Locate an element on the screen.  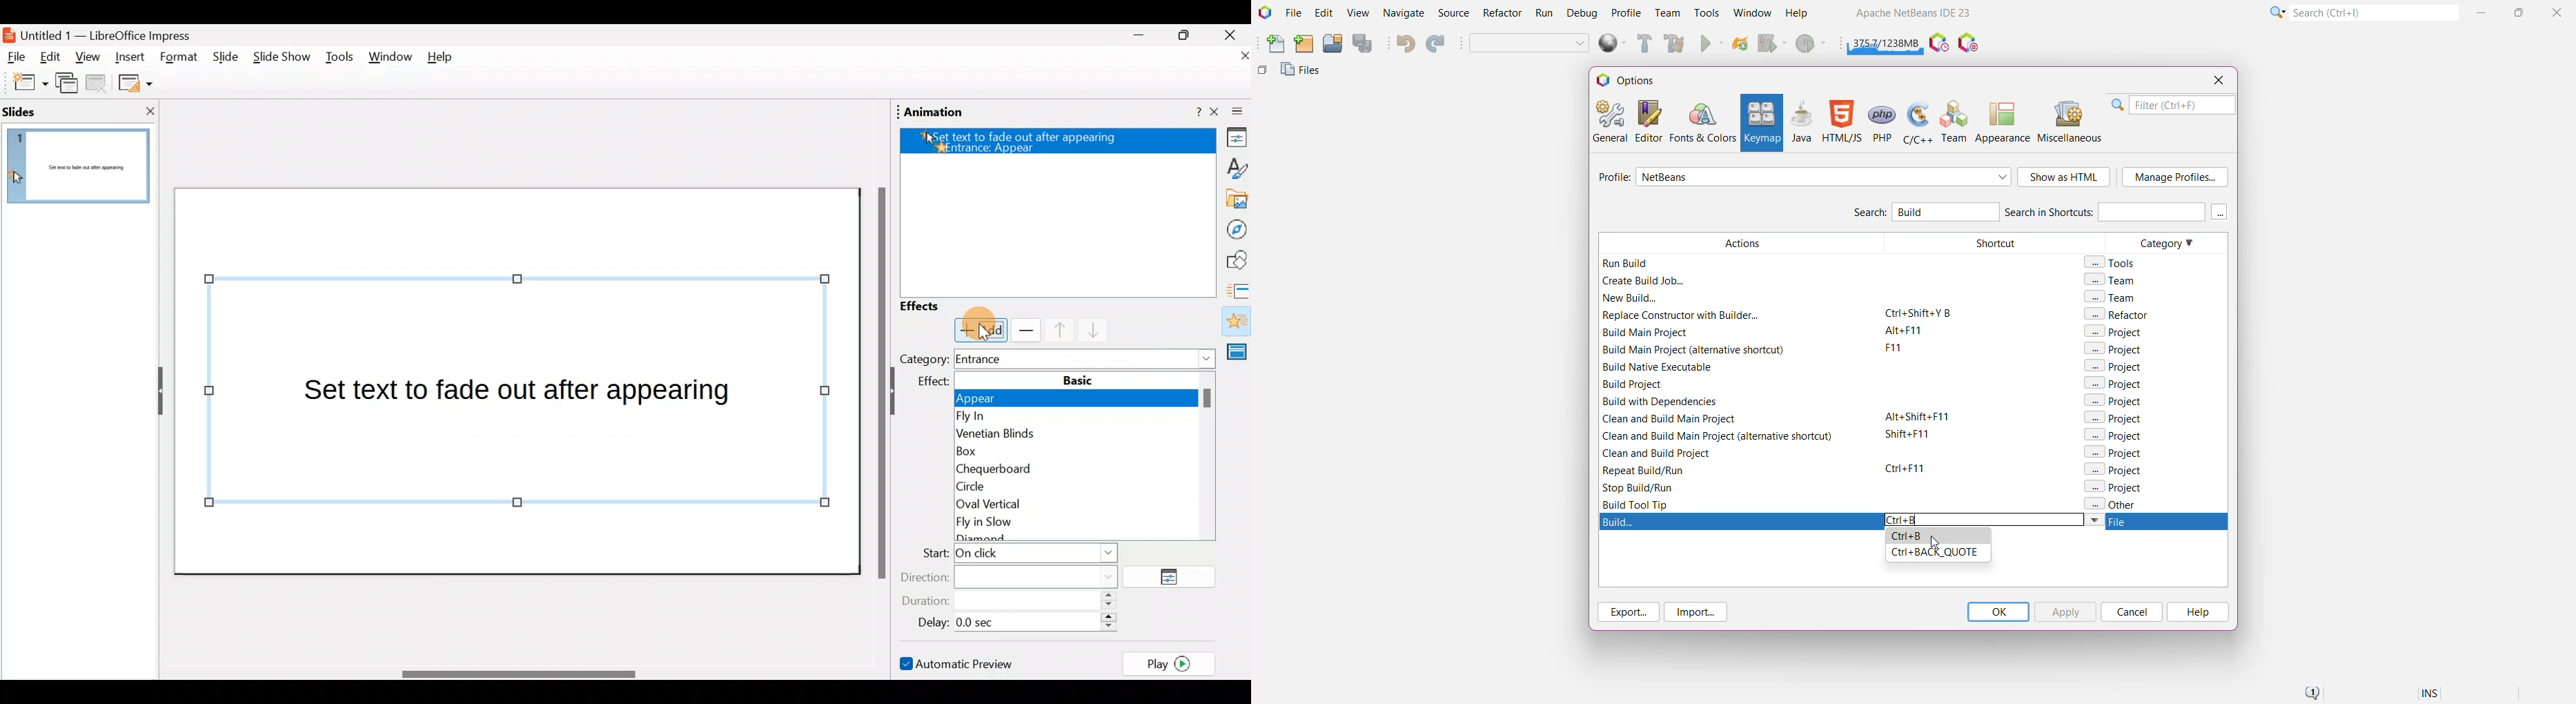
Undo is located at coordinates (1404, 43).